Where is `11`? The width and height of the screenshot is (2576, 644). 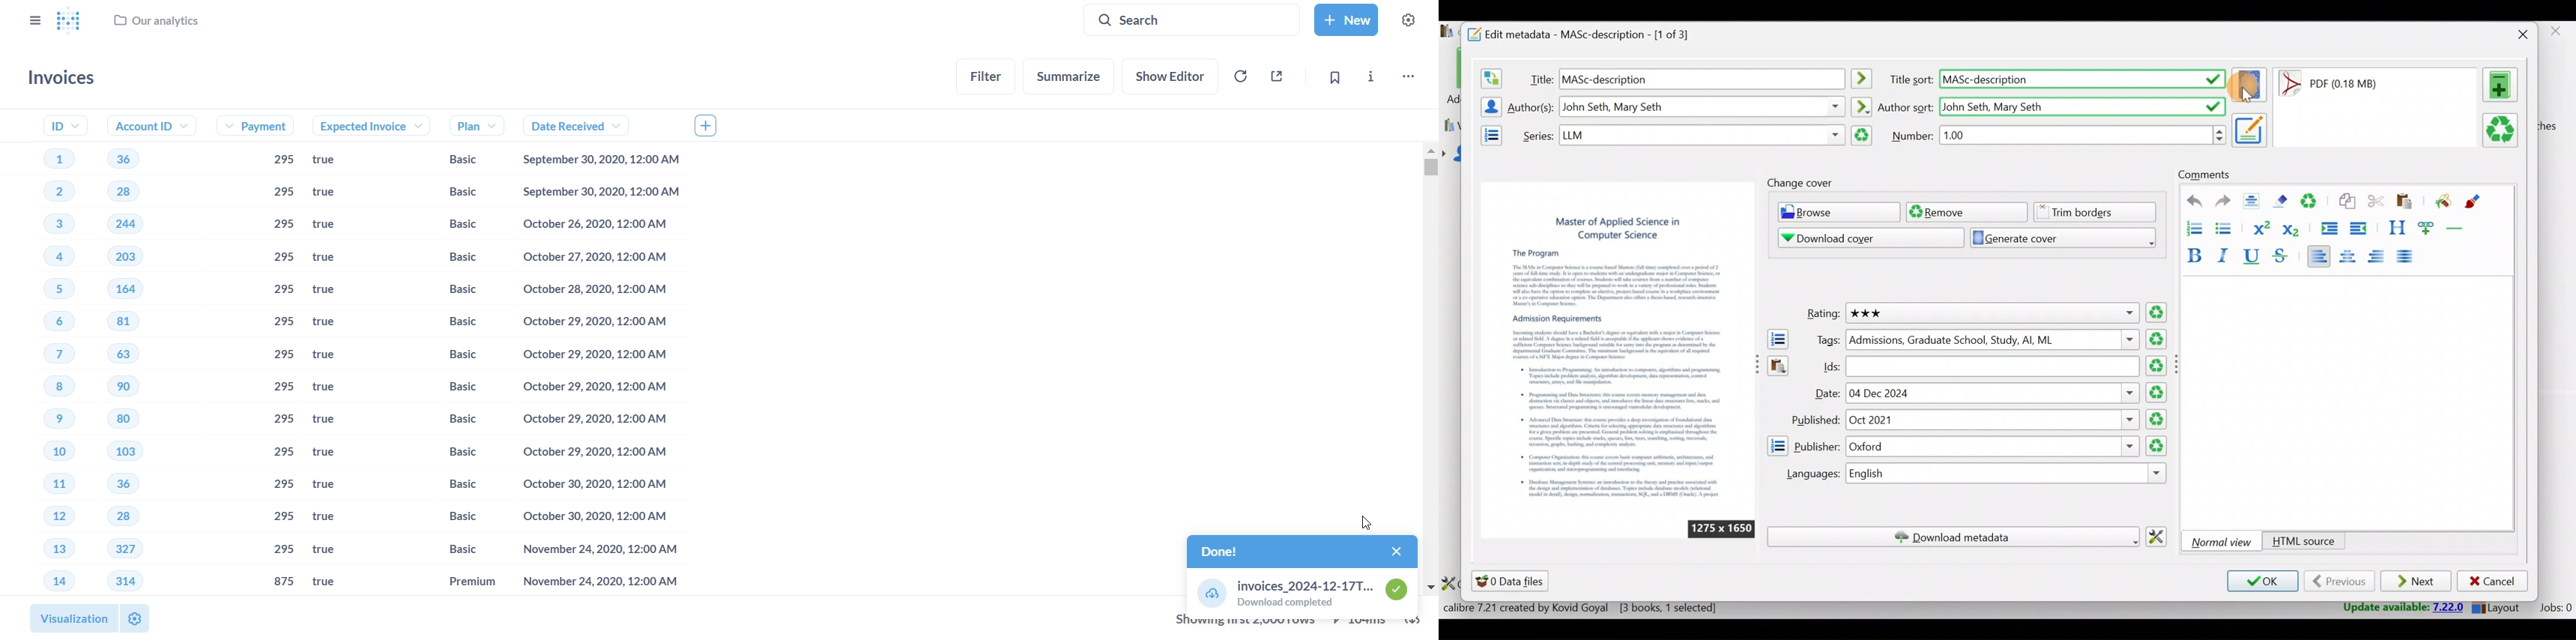 11 is located at coordinates (46, 486).